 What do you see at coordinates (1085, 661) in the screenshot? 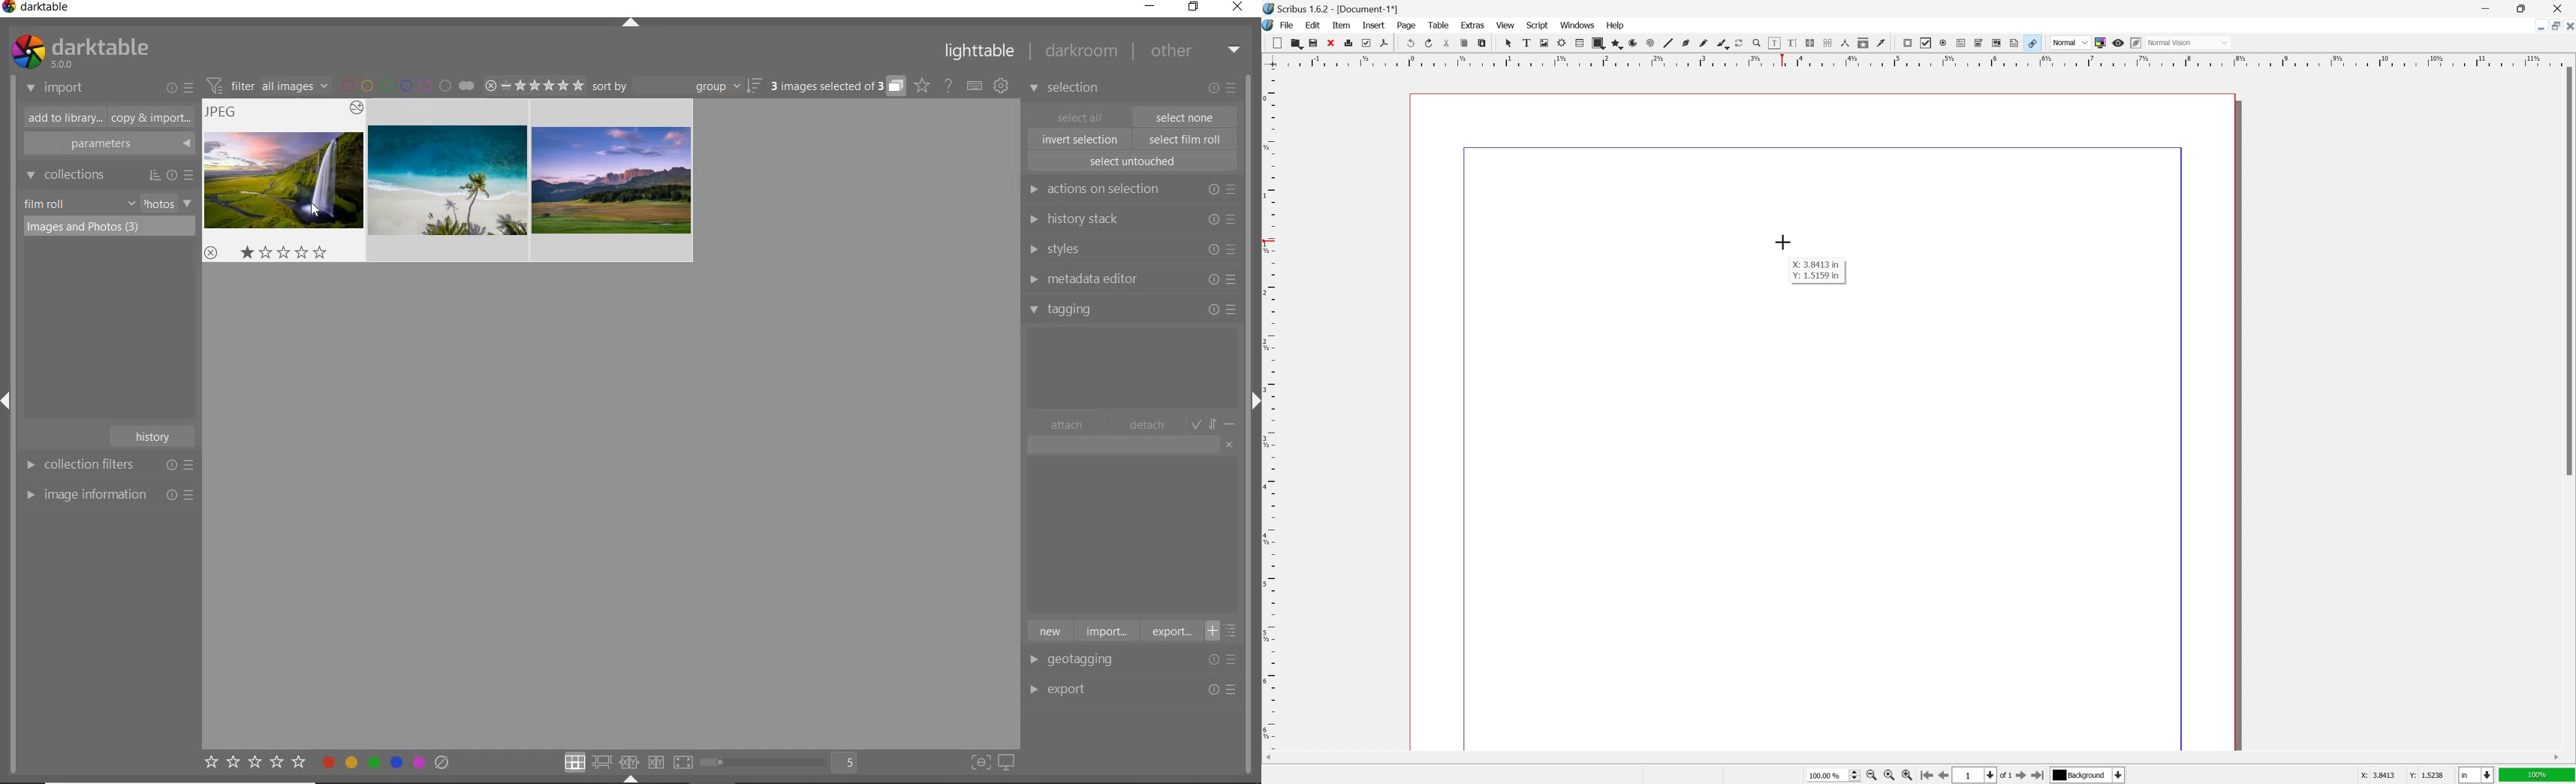
I see `geotagging` at bounding box center [1085, 661].